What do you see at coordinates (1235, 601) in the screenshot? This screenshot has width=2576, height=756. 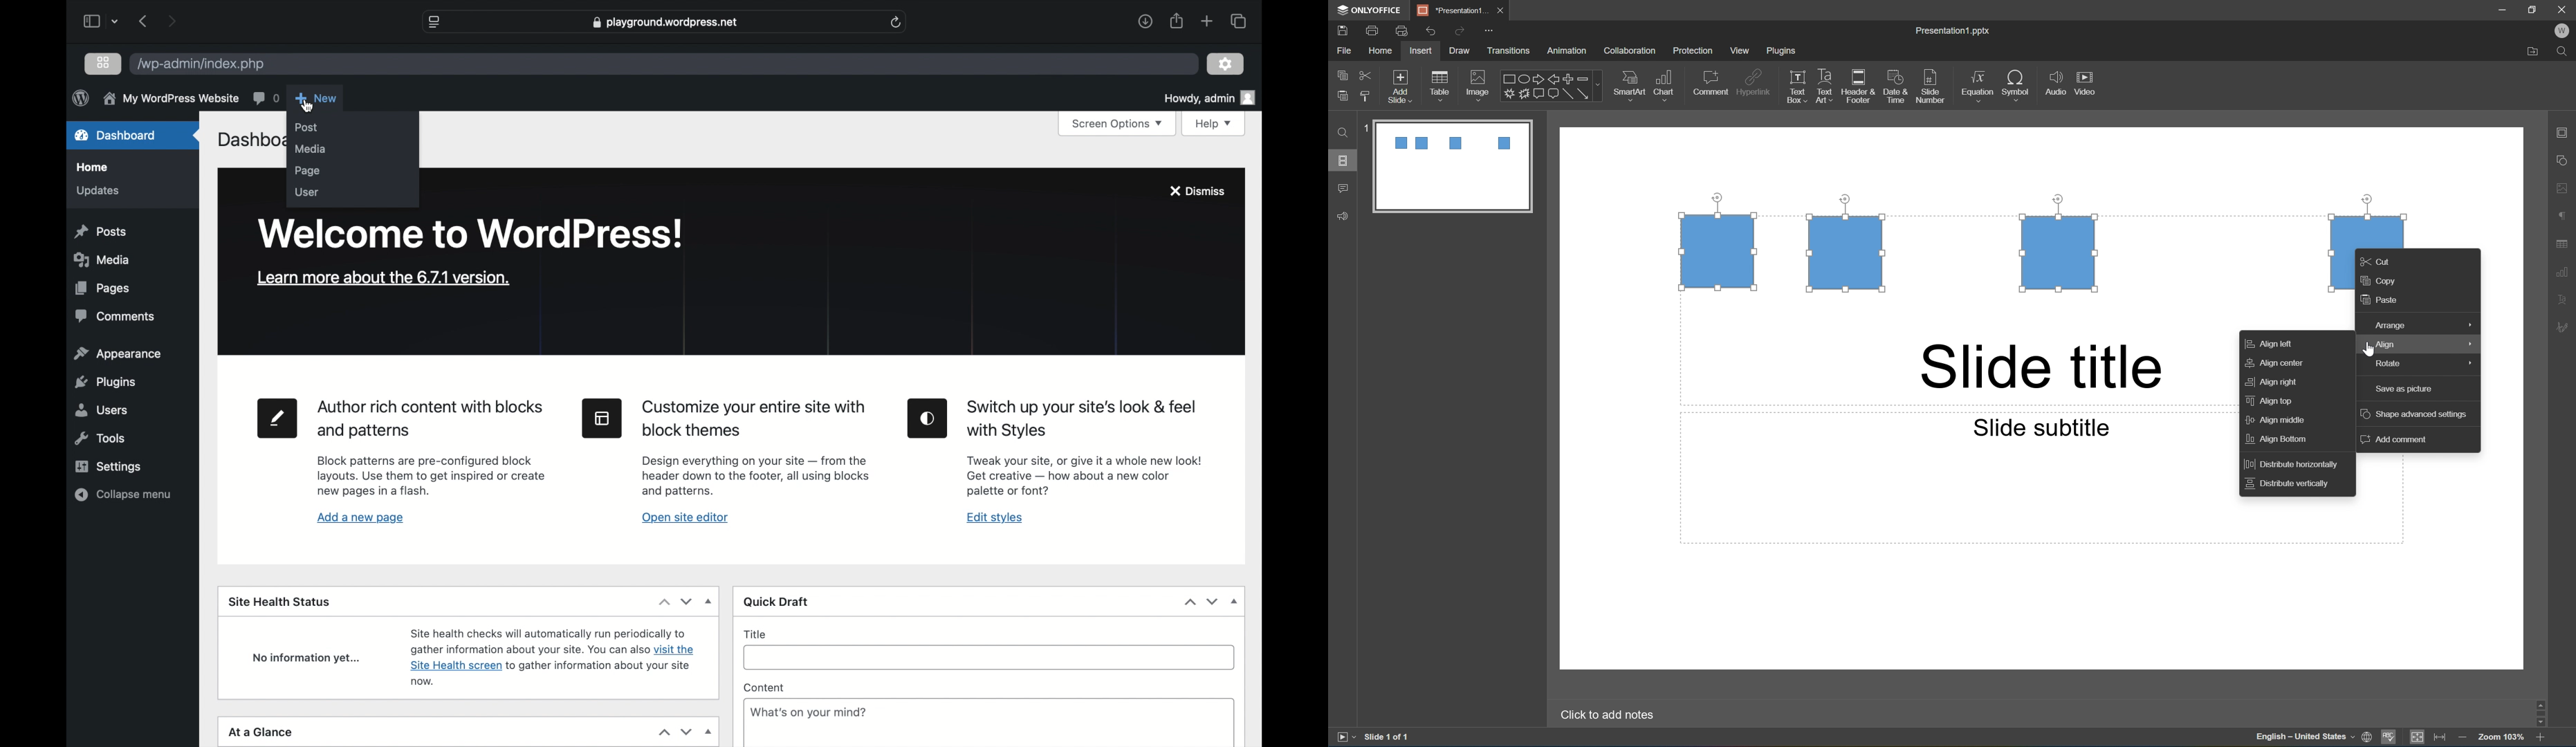 I see `dropdown` at bounding box center [1235, 601].